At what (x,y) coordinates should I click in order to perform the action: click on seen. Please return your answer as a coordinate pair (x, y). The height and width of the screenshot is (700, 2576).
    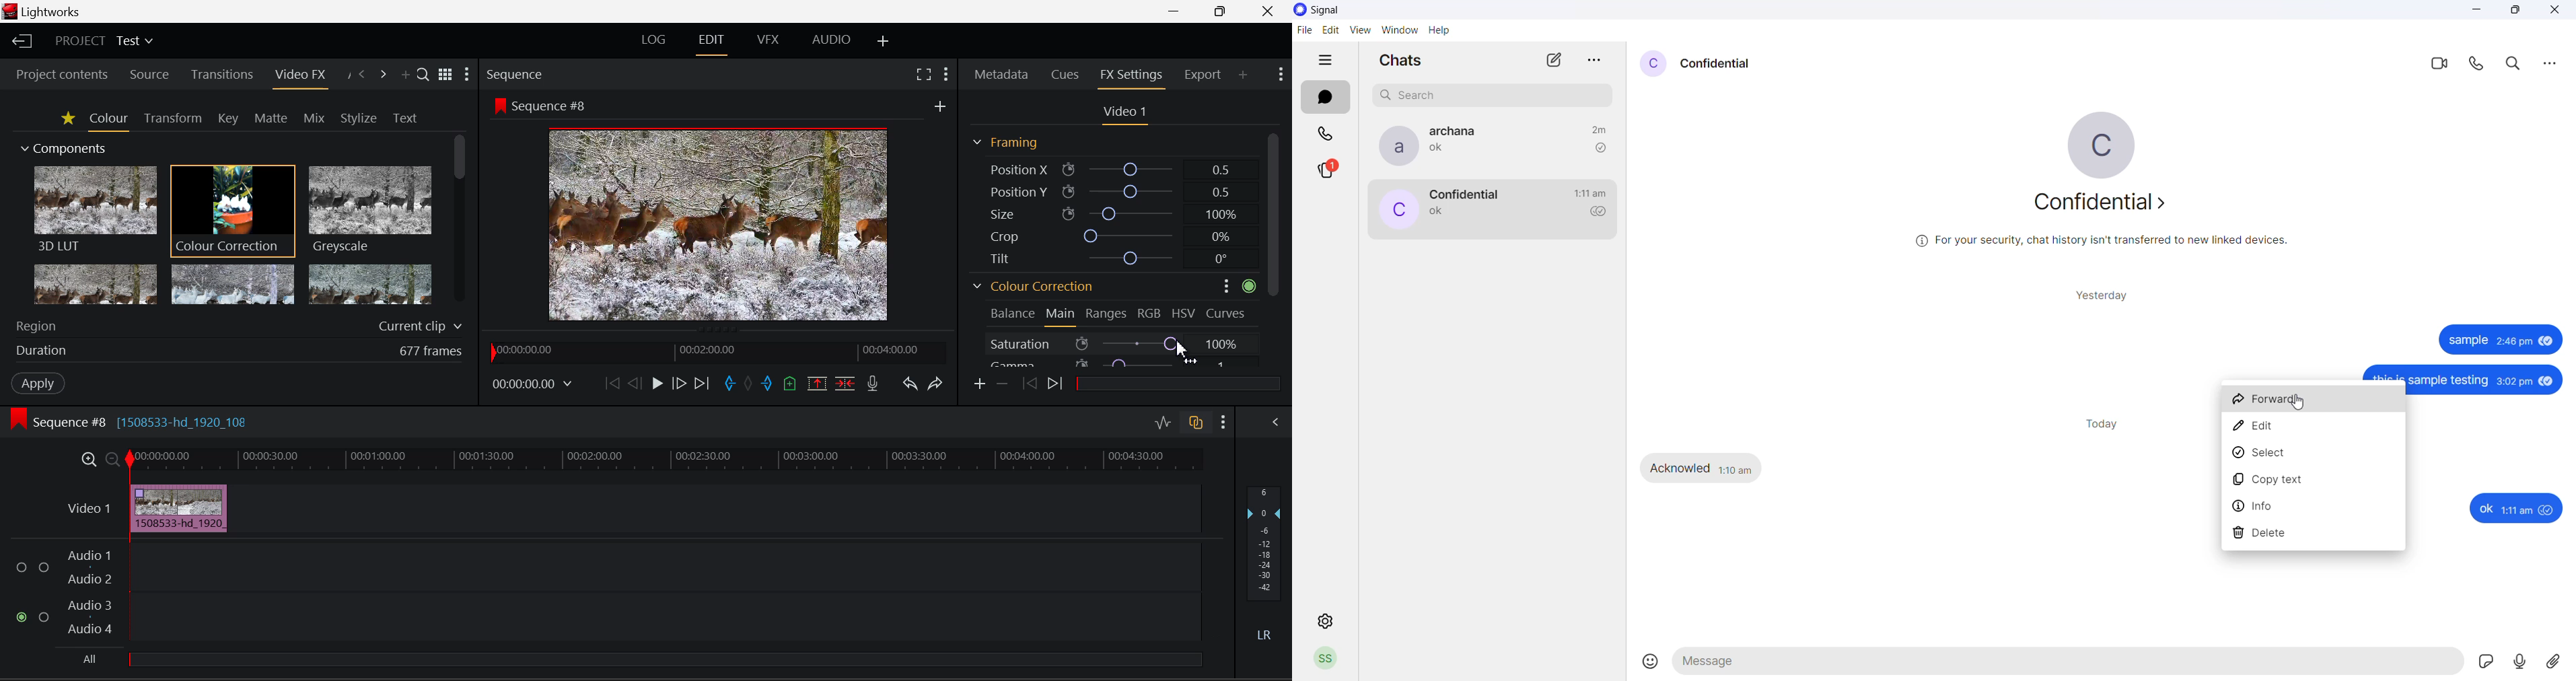
    Looking at the image, I should click on (2547, 344).